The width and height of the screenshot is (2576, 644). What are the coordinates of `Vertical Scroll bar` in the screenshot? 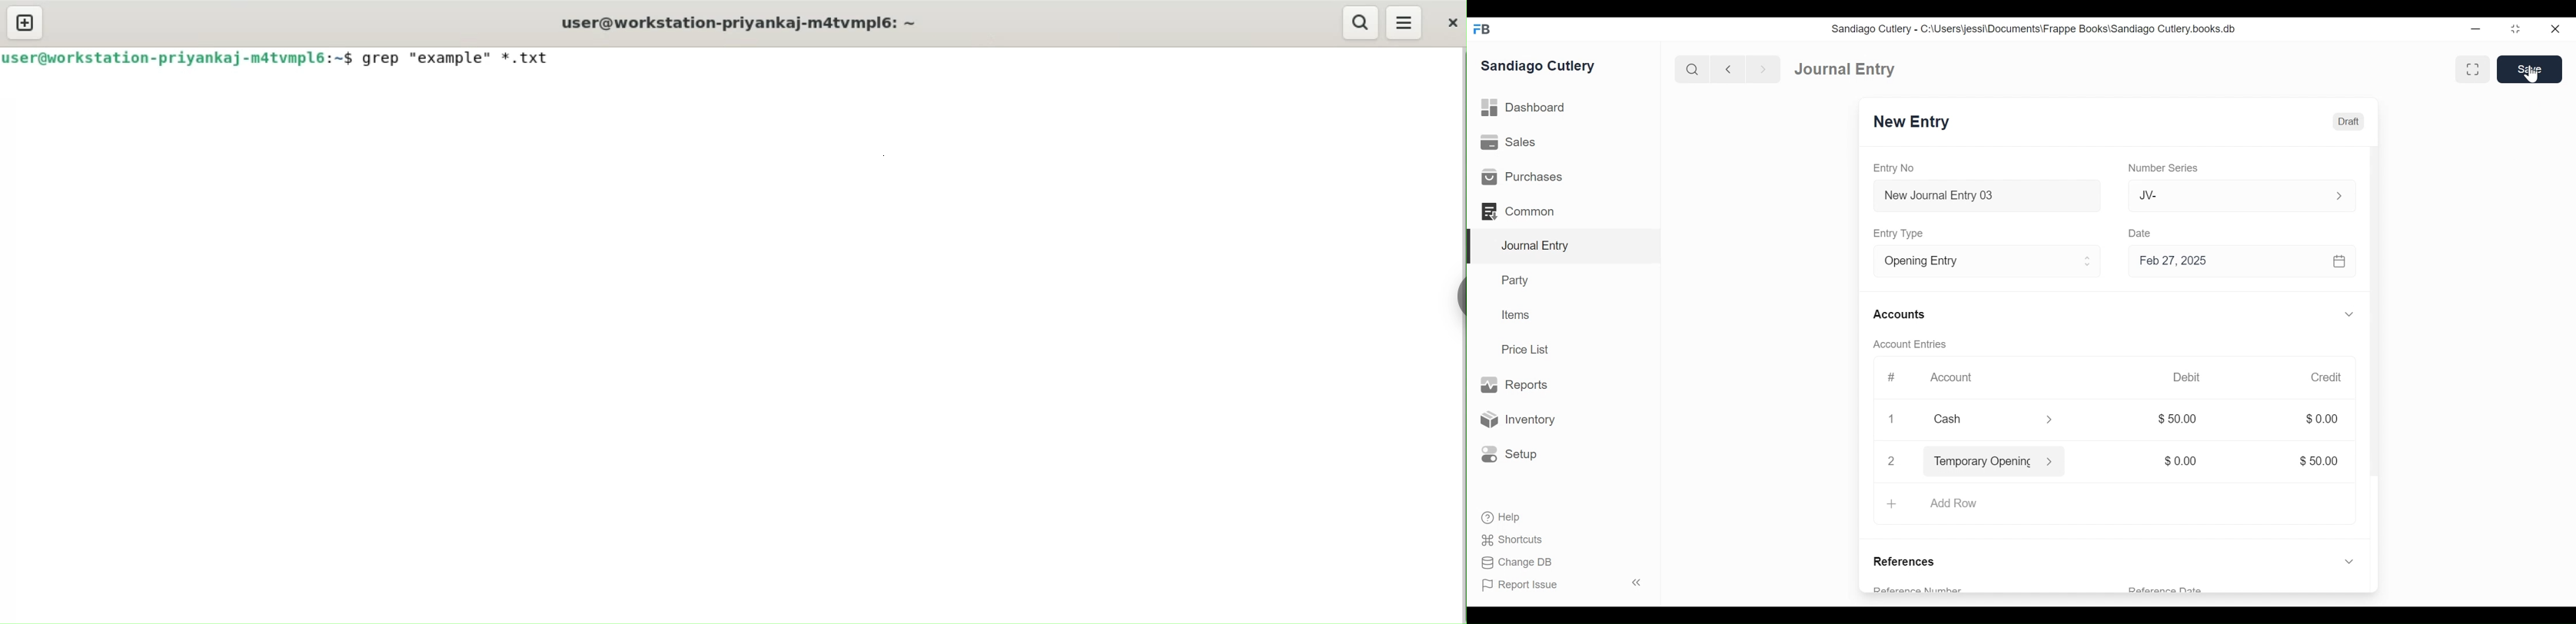 It's located at (2376, 335).